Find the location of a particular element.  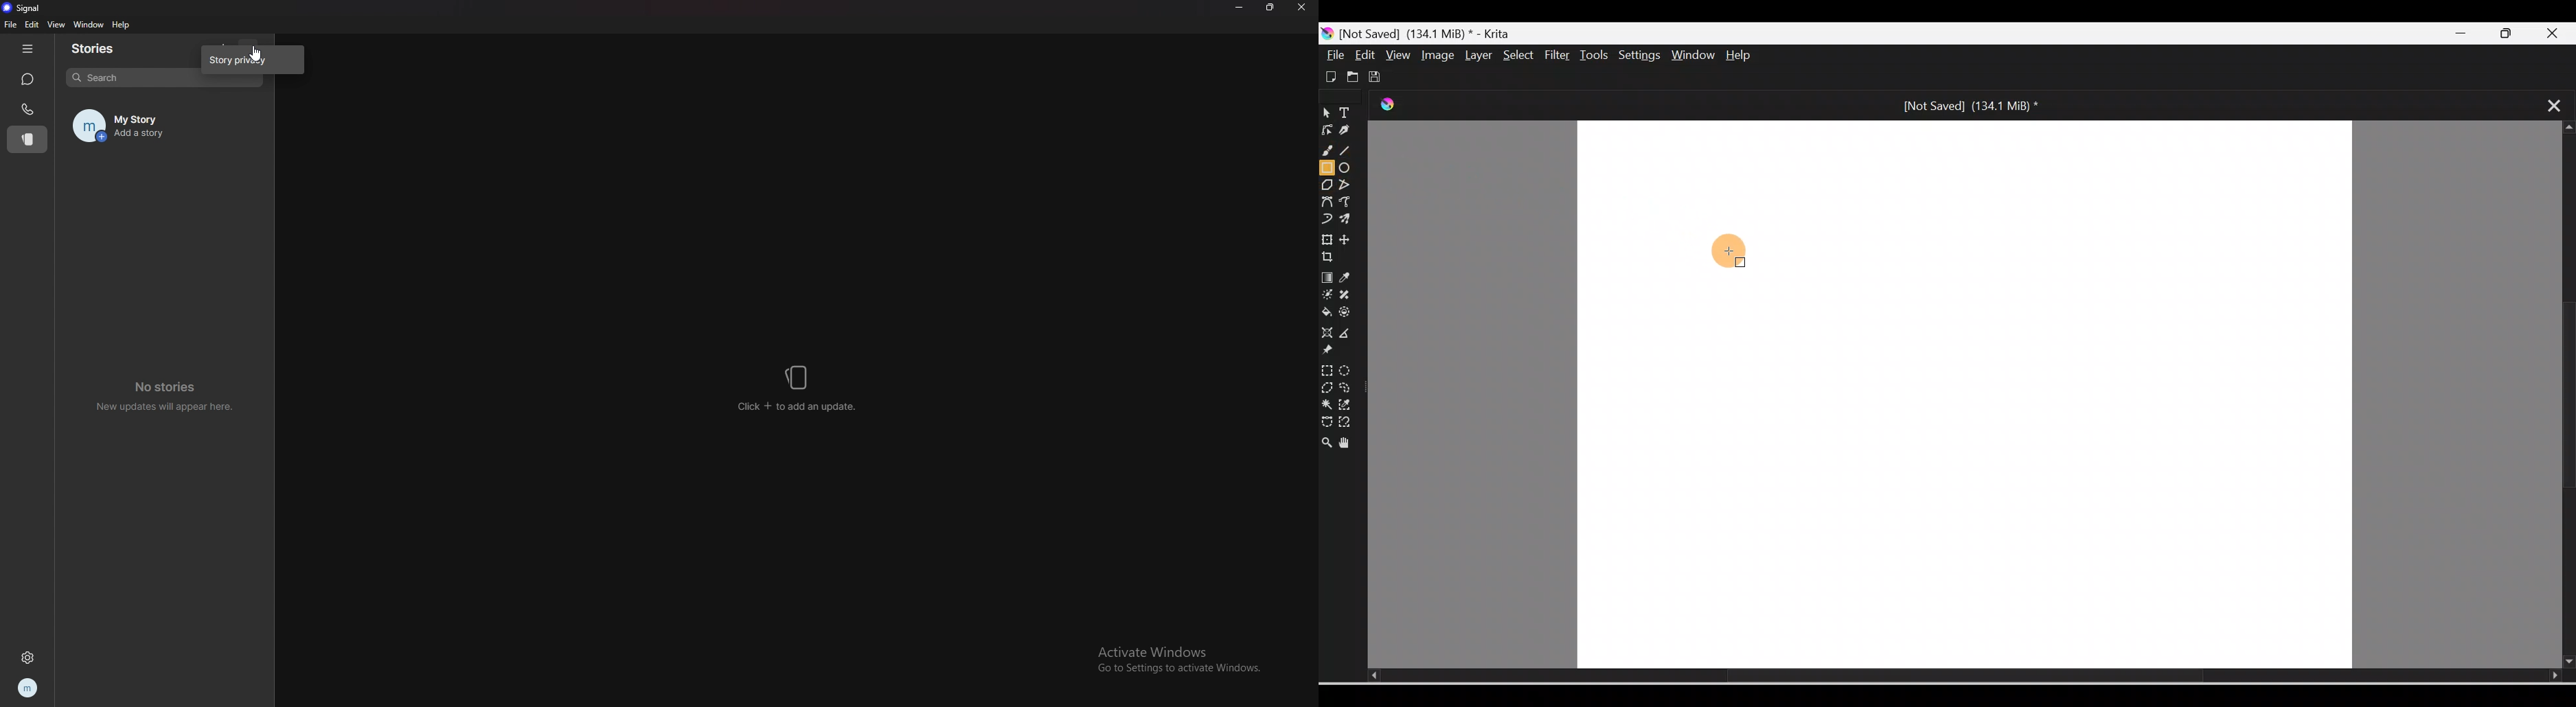

Settings is located at coordinates (1641, 56).